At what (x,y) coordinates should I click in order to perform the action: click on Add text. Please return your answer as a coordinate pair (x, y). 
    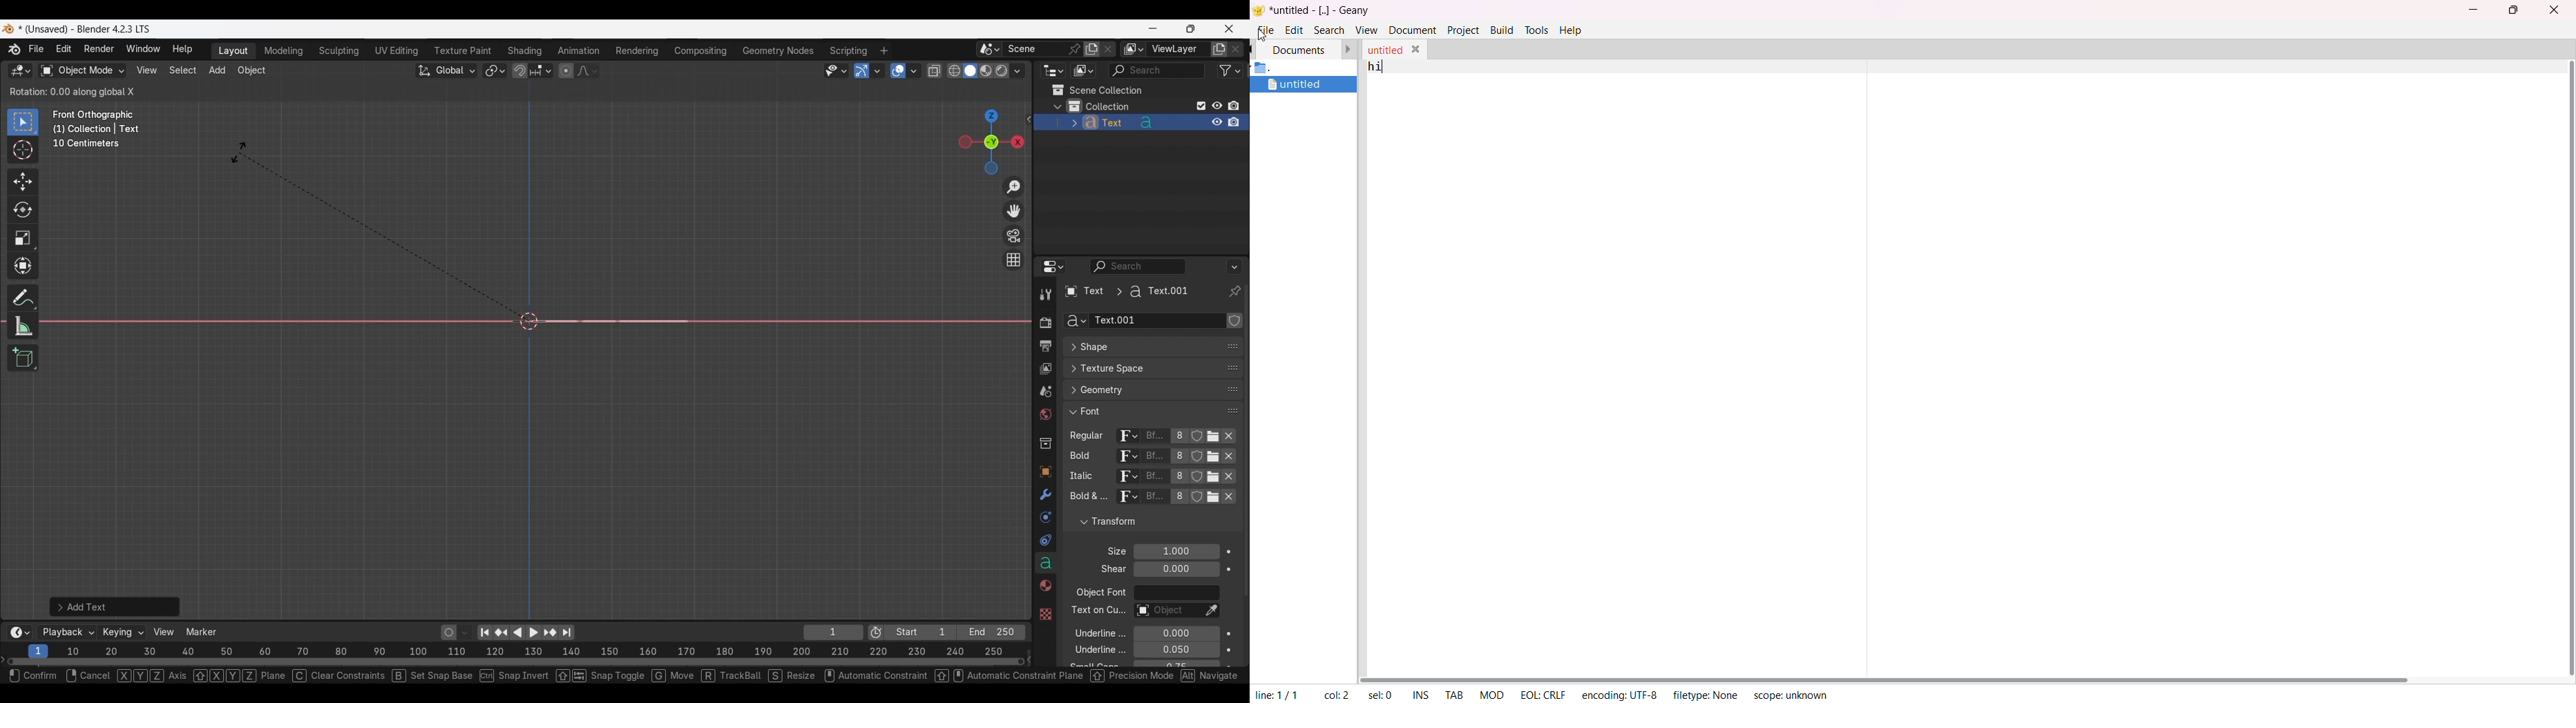
    Looking at the image, I should click on (115, 607).